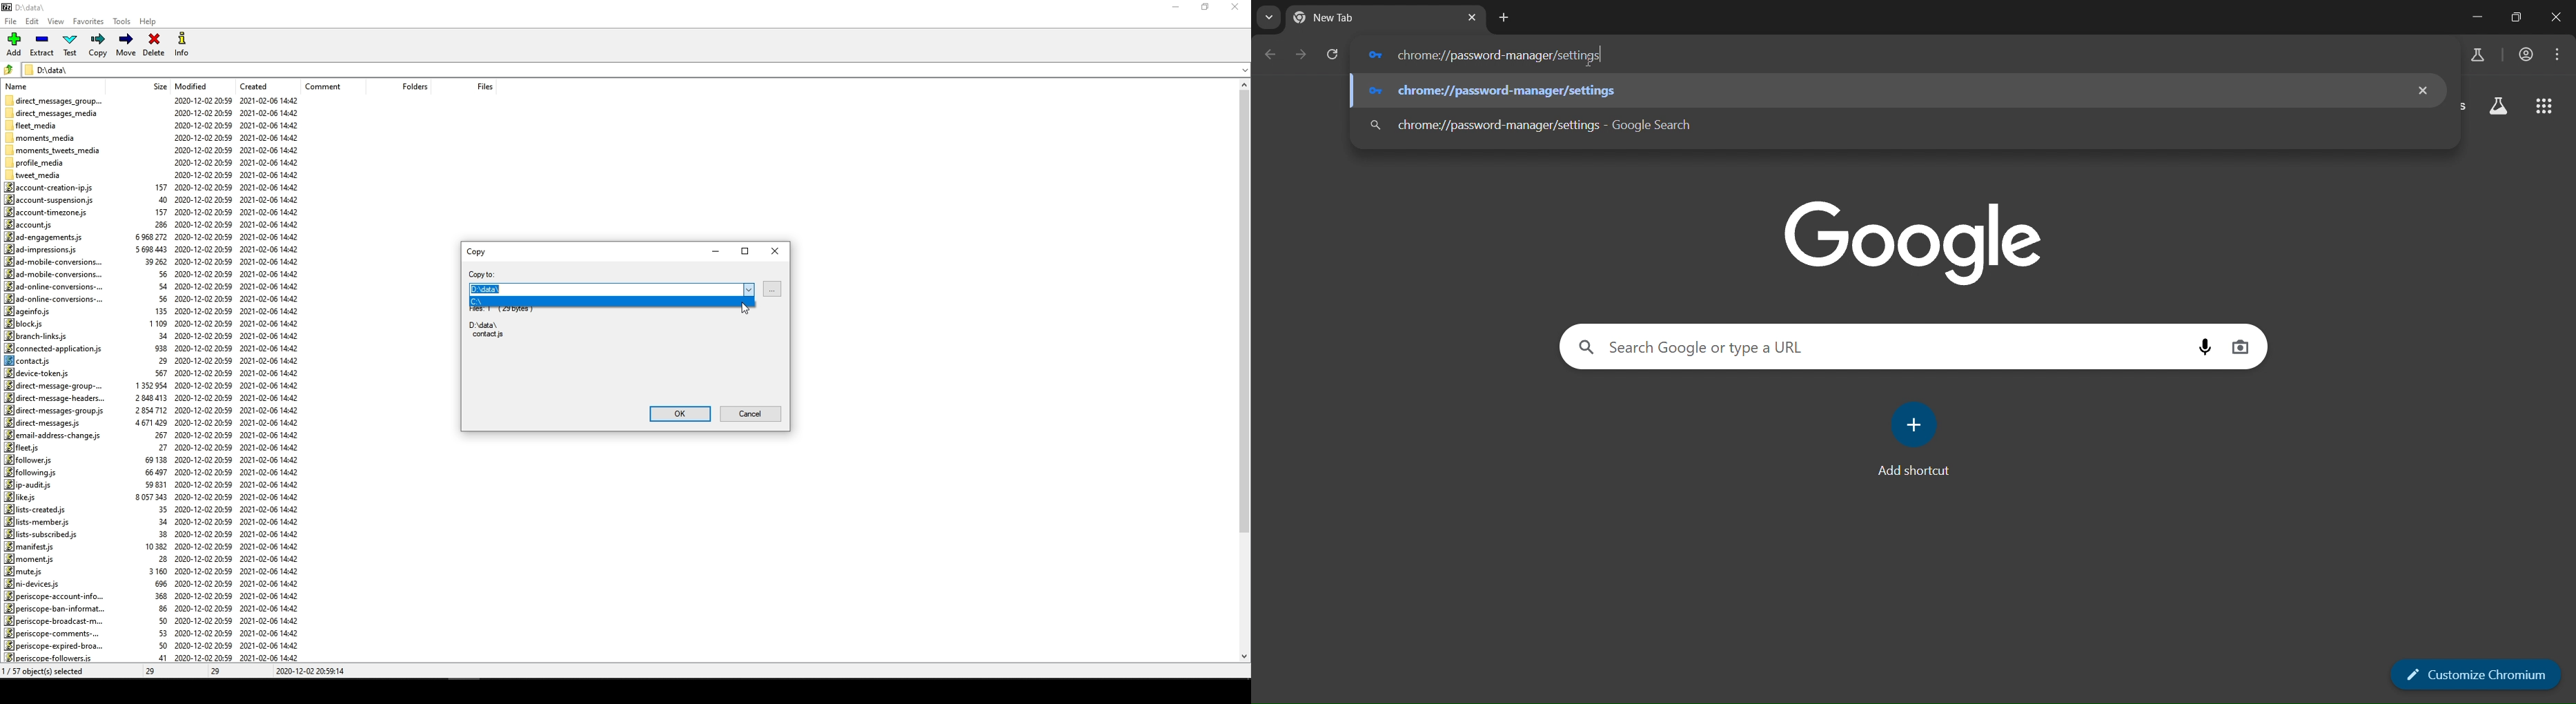  What do you see at coordinates (53, 298) in the screenshot?
I see `ad-online-conversions` at bounding box center [53, 298].